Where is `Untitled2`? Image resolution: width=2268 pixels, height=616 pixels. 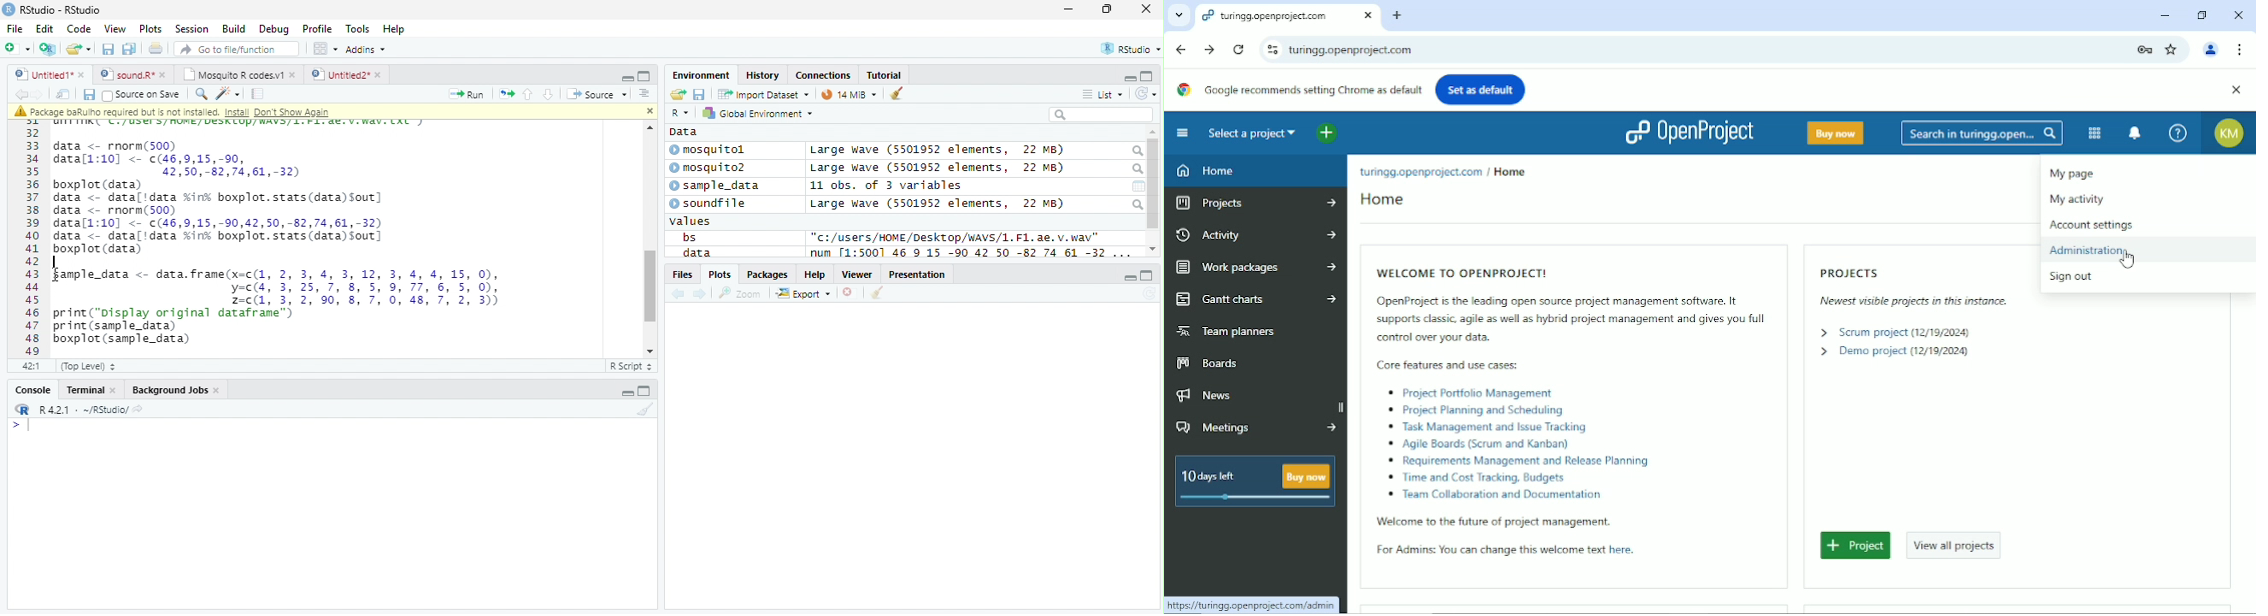
Untitled2 is located at coordinates (346, 75).